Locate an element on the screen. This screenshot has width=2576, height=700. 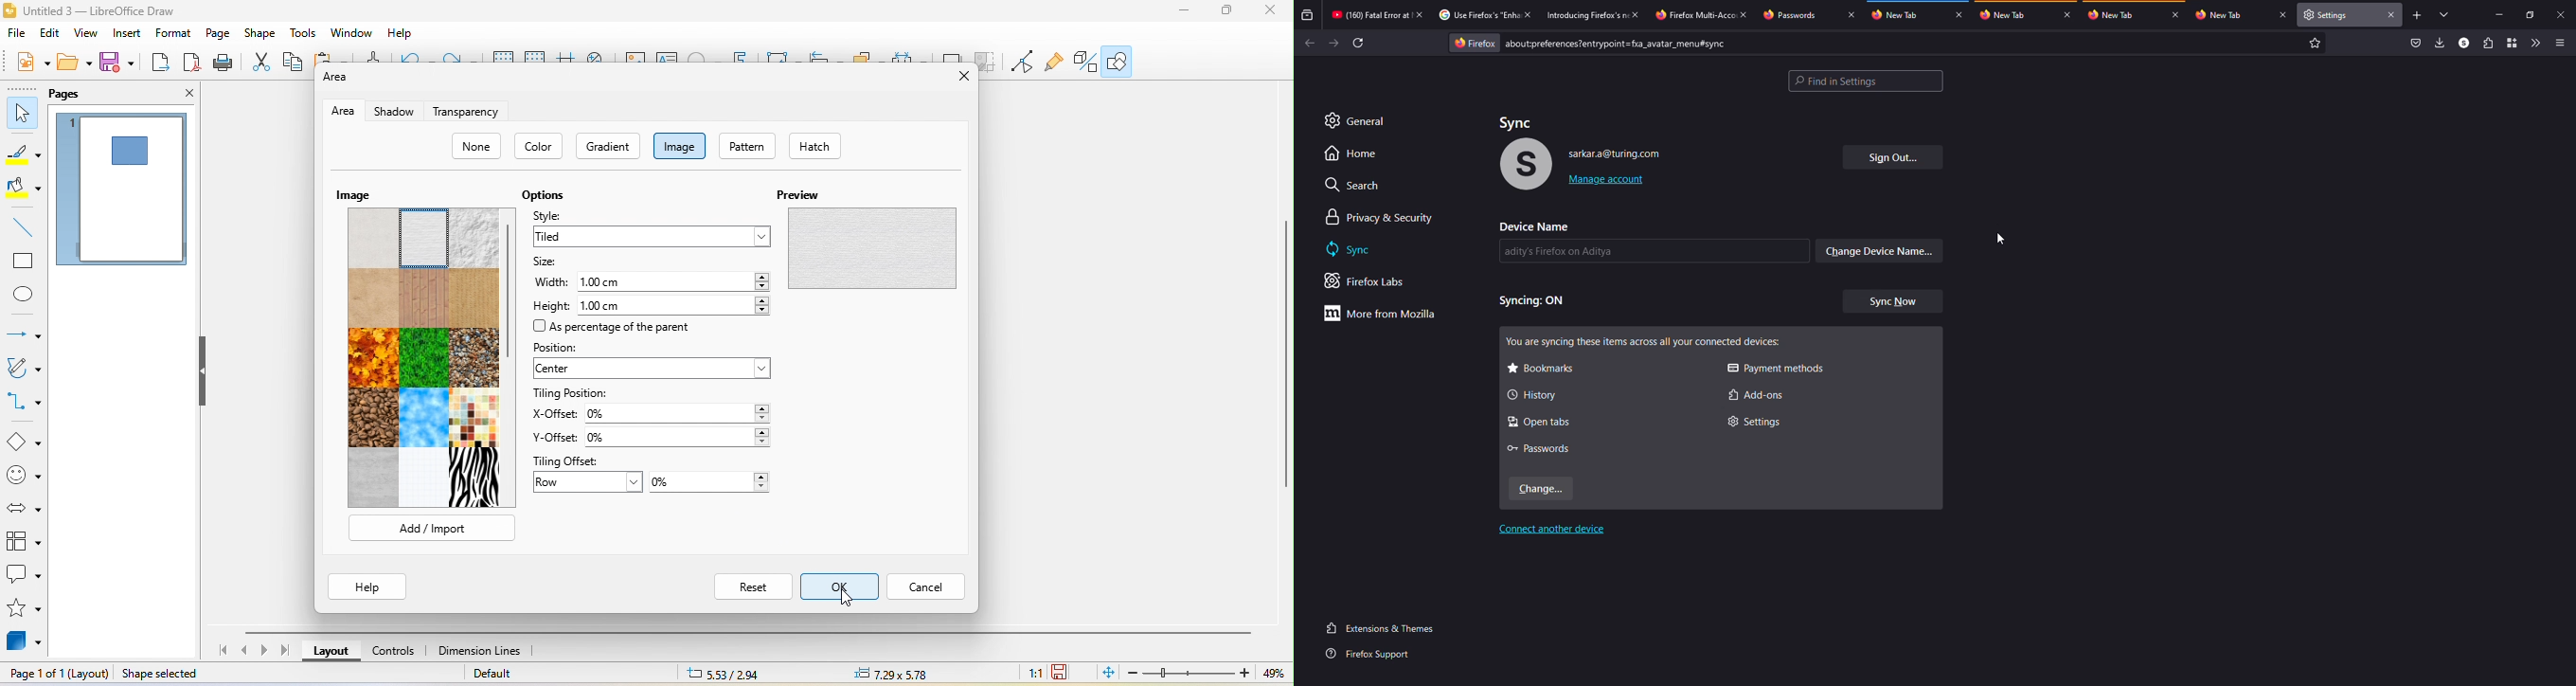
image is located at coordinates (636, 59).